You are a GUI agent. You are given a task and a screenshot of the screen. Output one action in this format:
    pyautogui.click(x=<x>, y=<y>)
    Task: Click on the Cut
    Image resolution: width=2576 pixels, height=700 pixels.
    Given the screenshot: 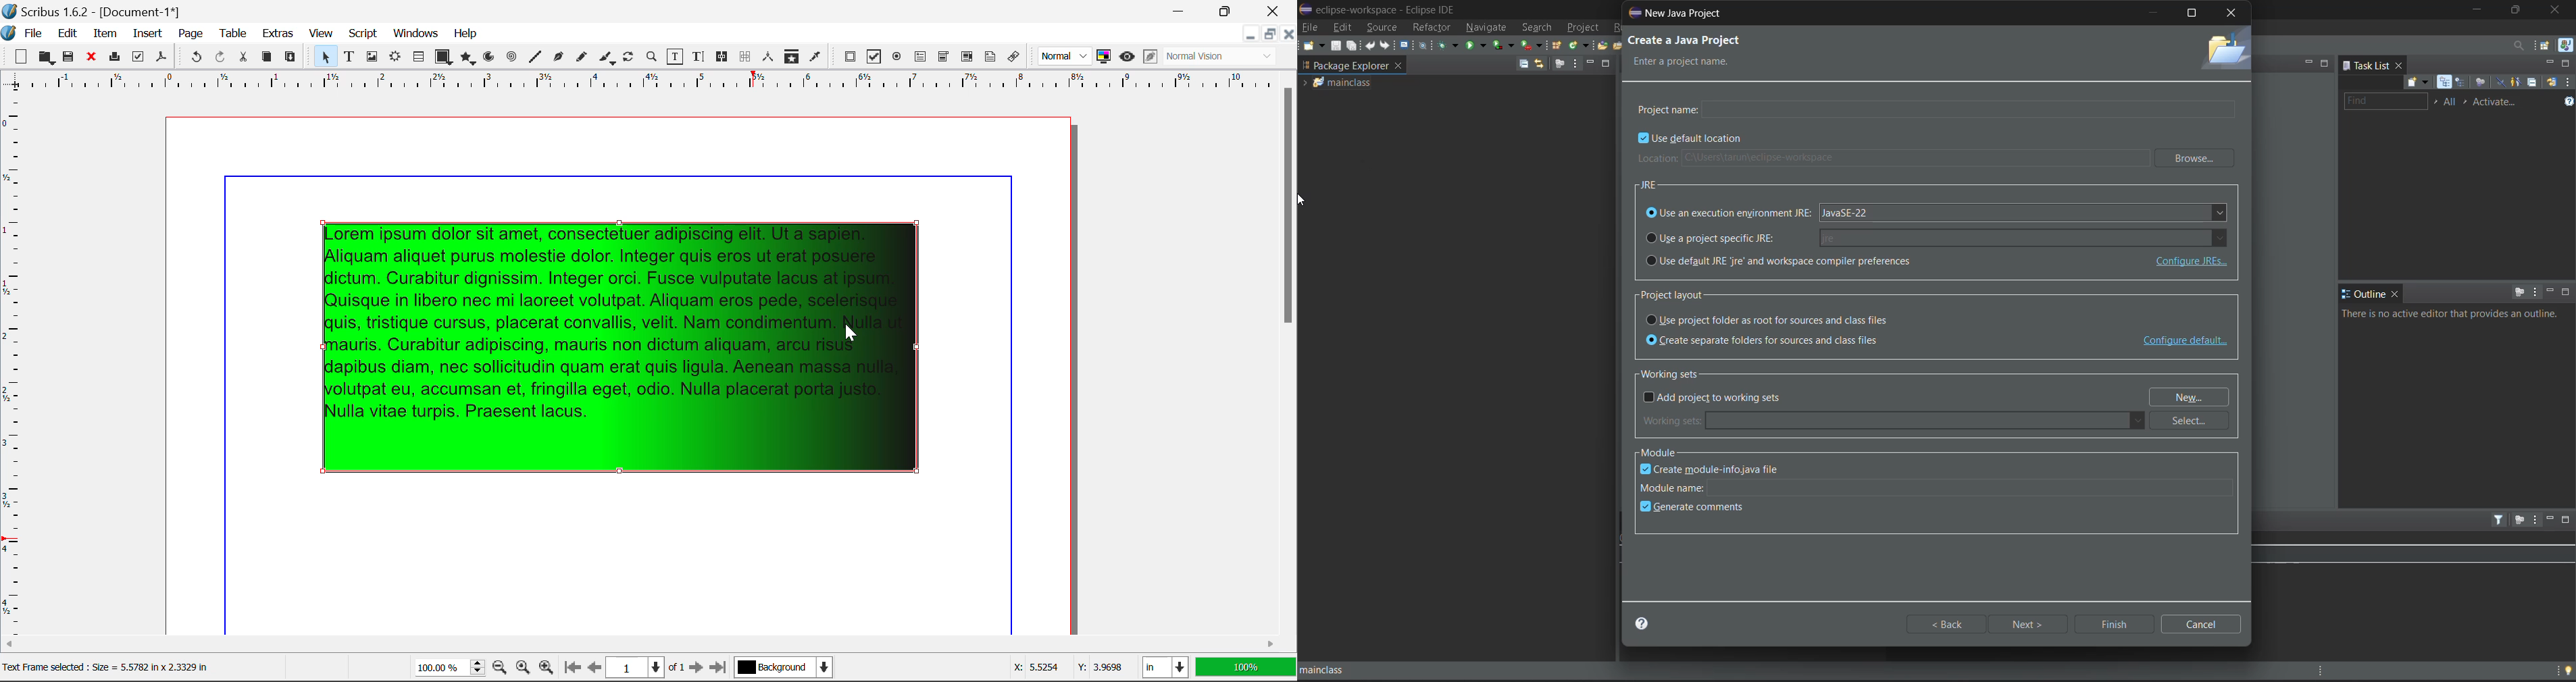 What is the action you would take?
    pyautogui.click(x=243, y=57)
    